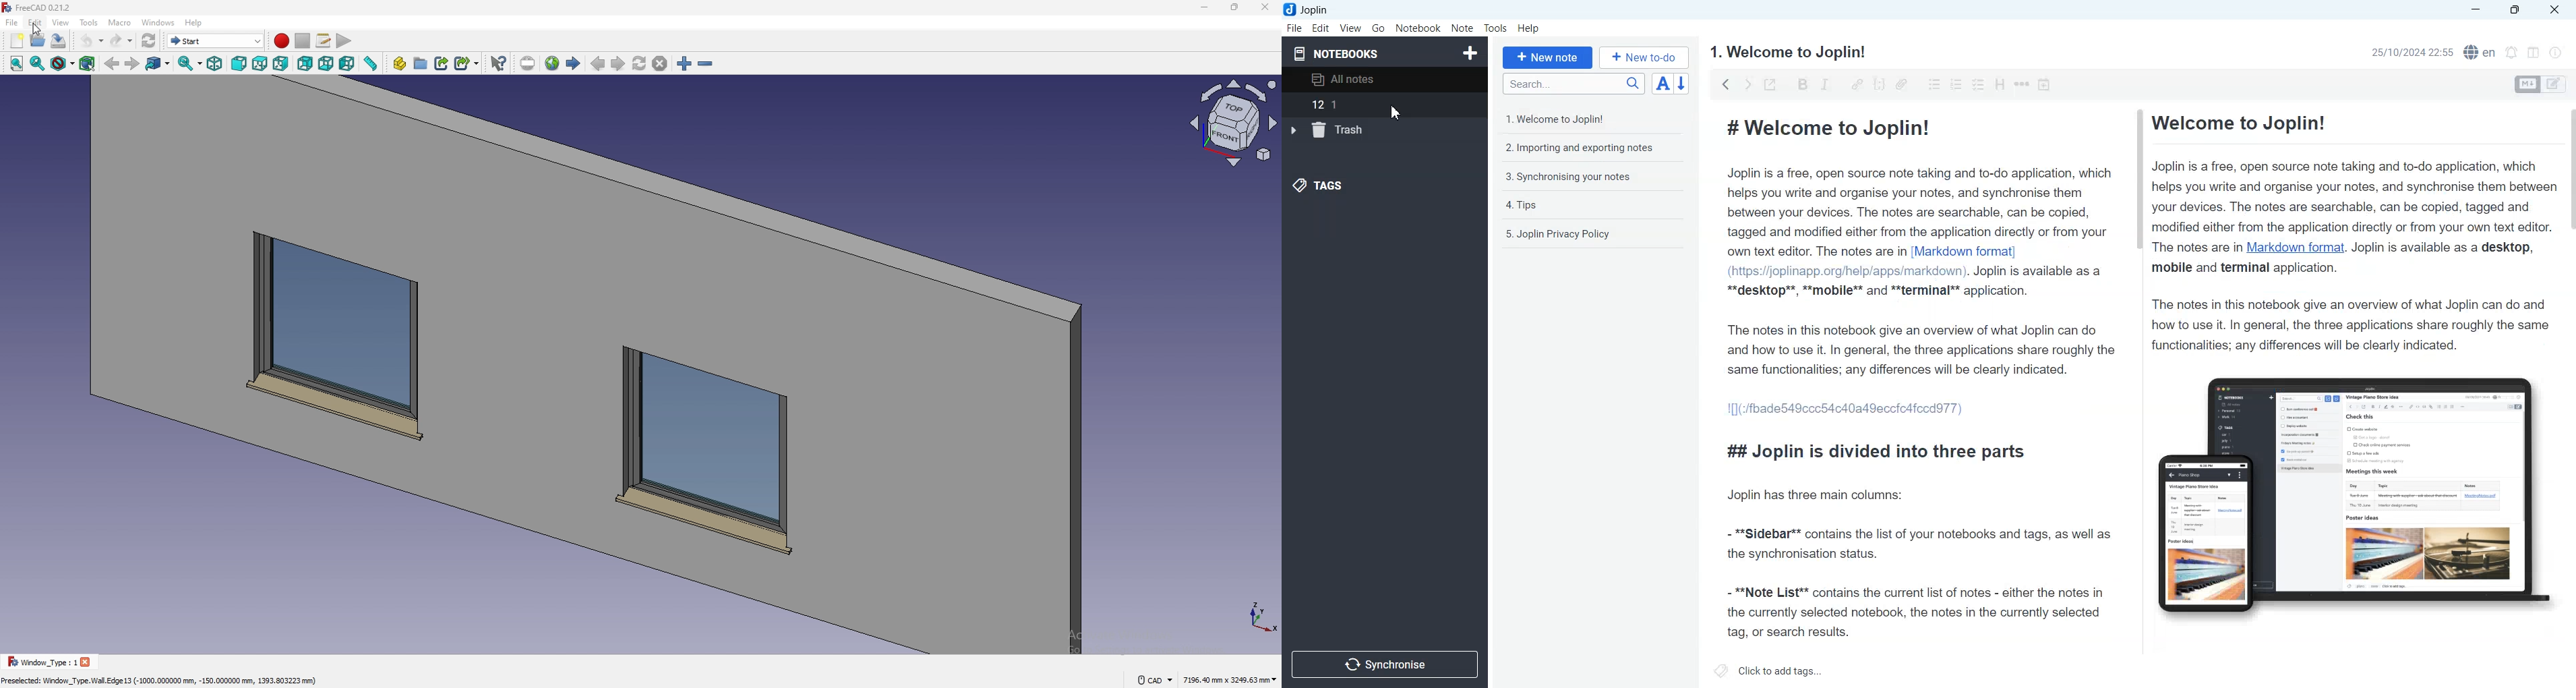  What do you see at coordinates (159, 22) in the screenshot?
I see `windows` at bounding box center [159, 22].